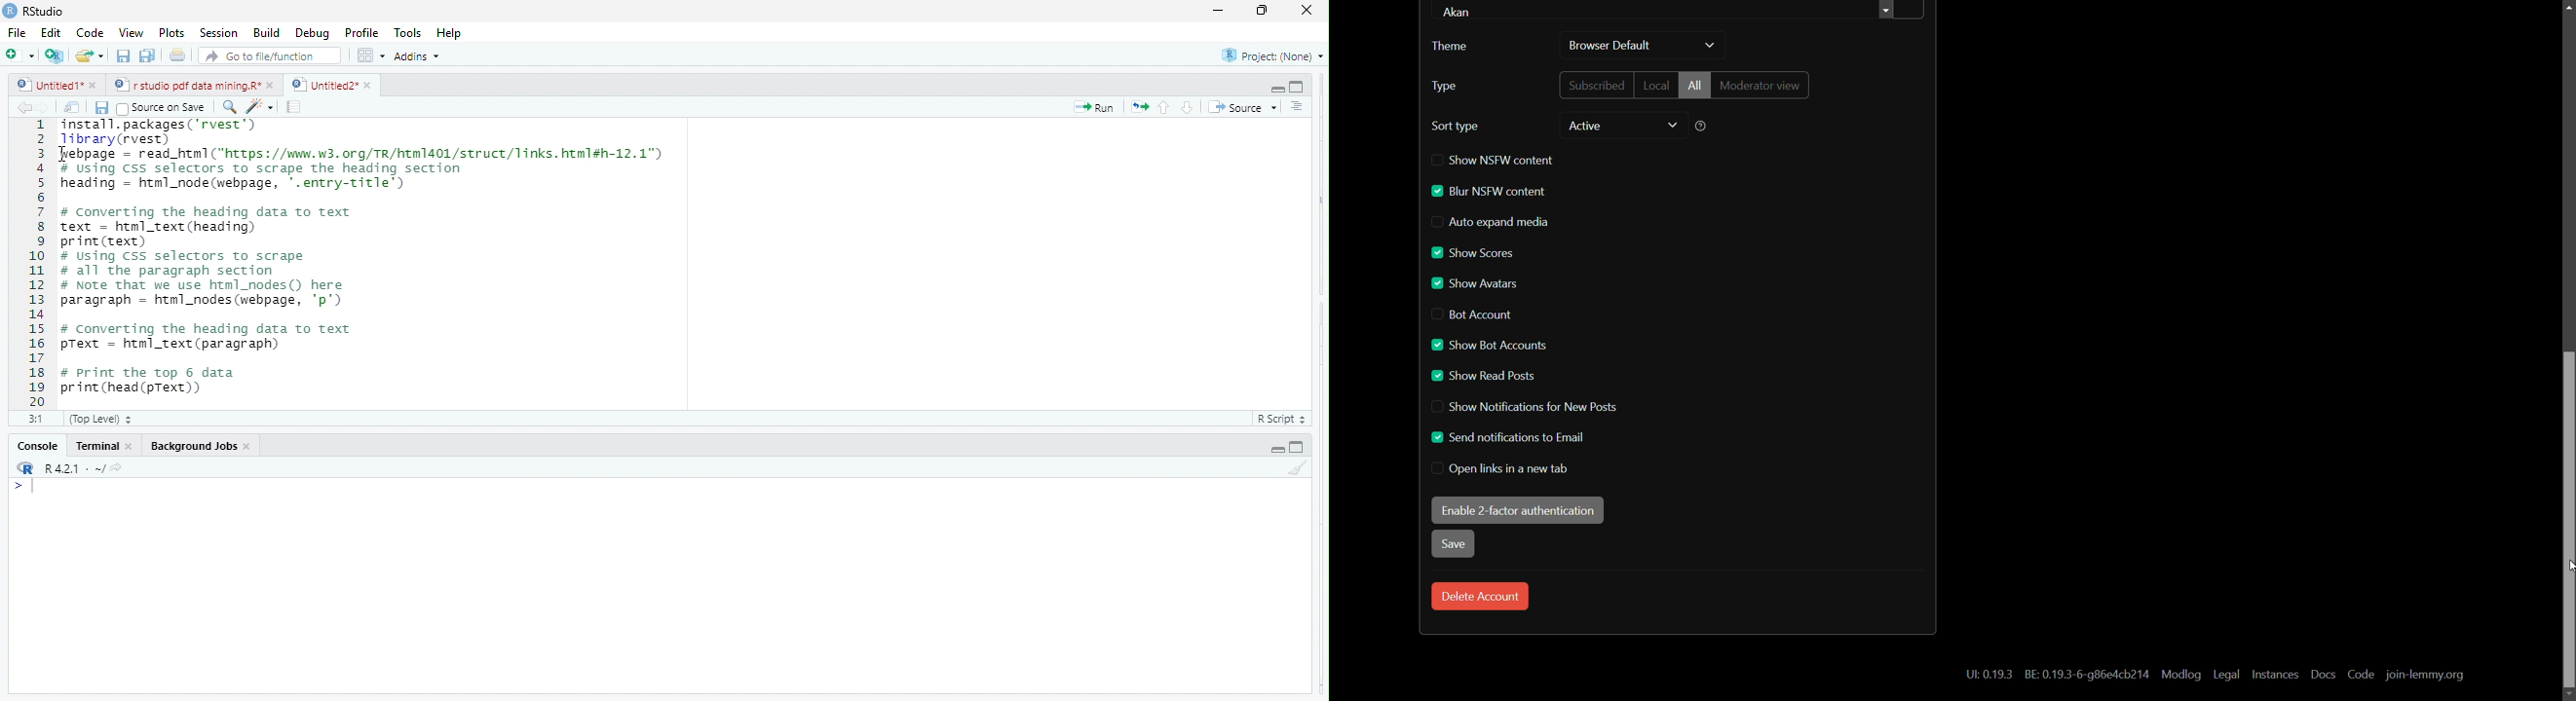 The width and height of the screenshot is (2576, 728). I want to click on code tools, so click(260, 106).